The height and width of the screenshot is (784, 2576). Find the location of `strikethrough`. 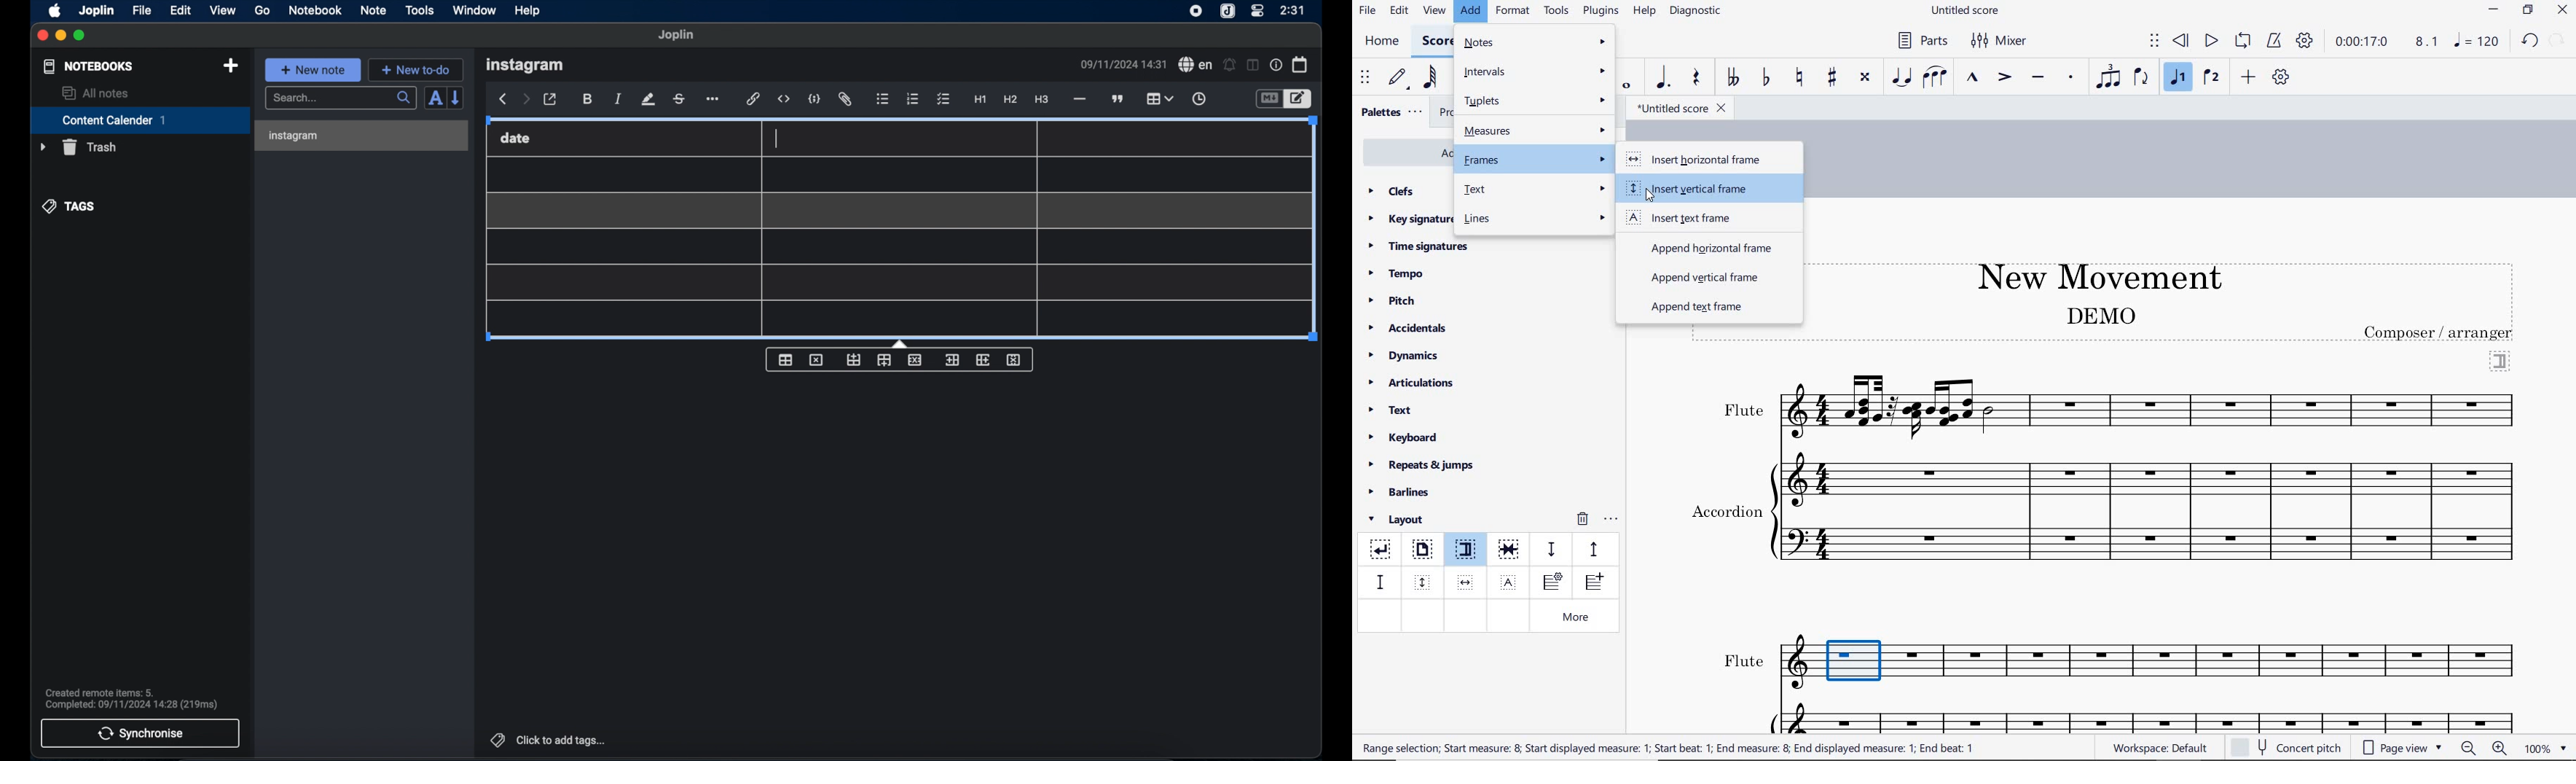

strikethrough is located at coordinates (678, 100).